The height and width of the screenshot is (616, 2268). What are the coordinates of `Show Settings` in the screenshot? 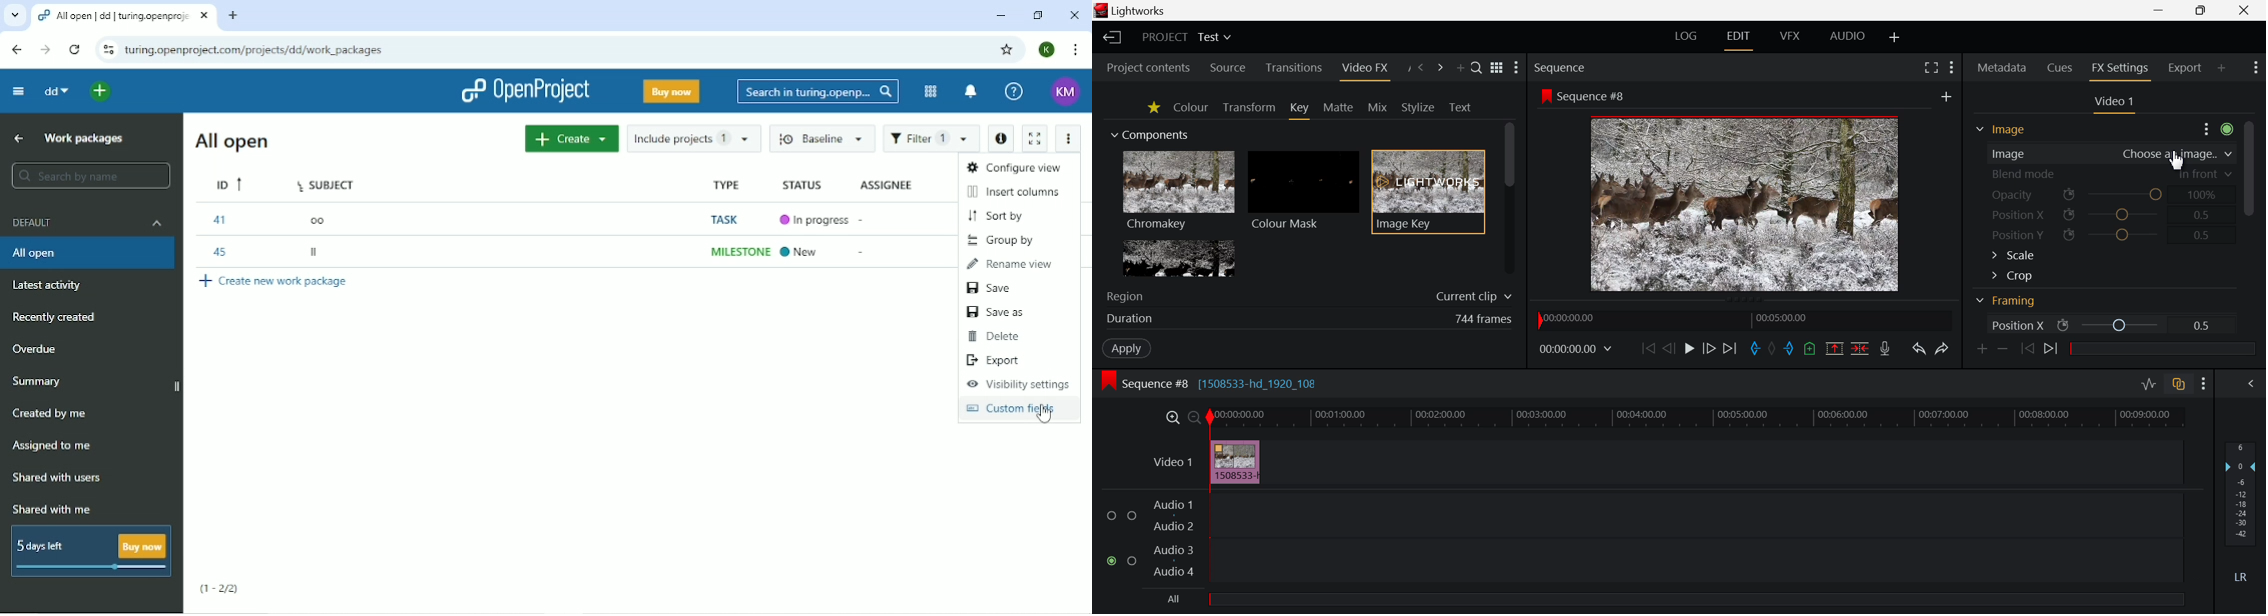 It's located at (2201, 383).